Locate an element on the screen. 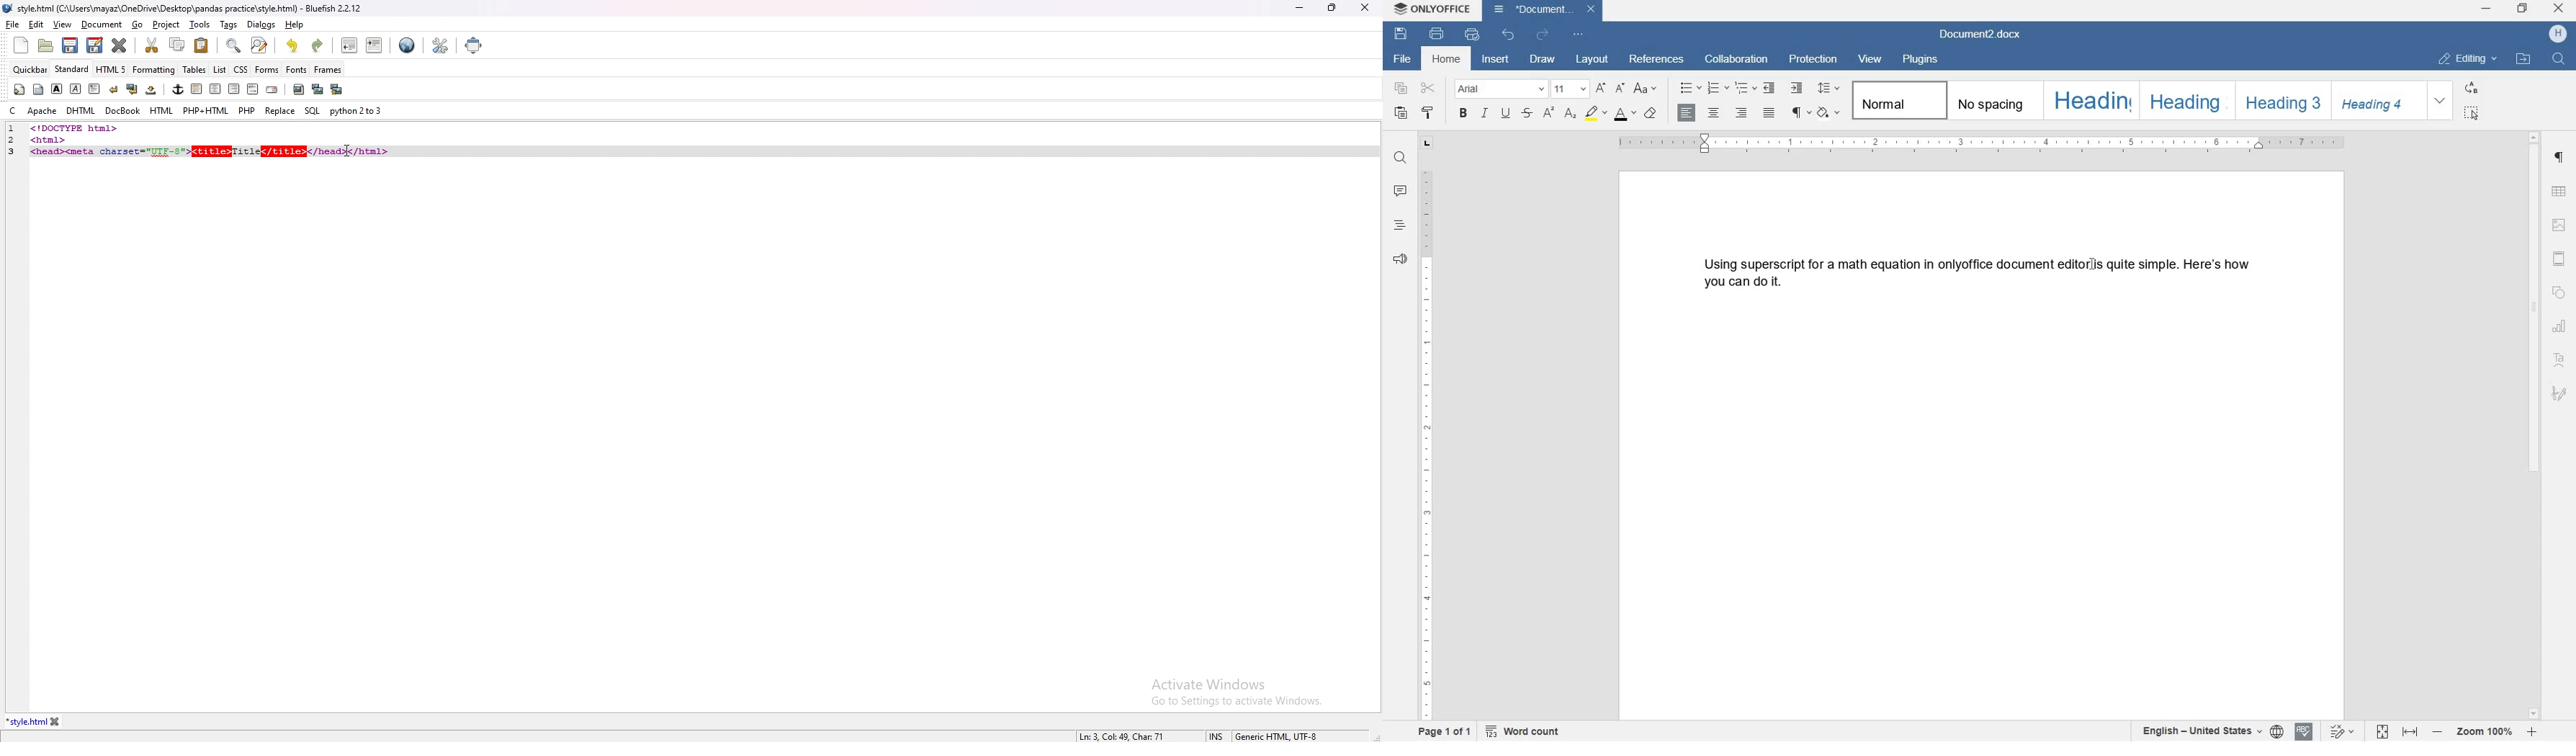 The image size is (2576, 756). SELECT ALL is located at coordinates (2472, 114).